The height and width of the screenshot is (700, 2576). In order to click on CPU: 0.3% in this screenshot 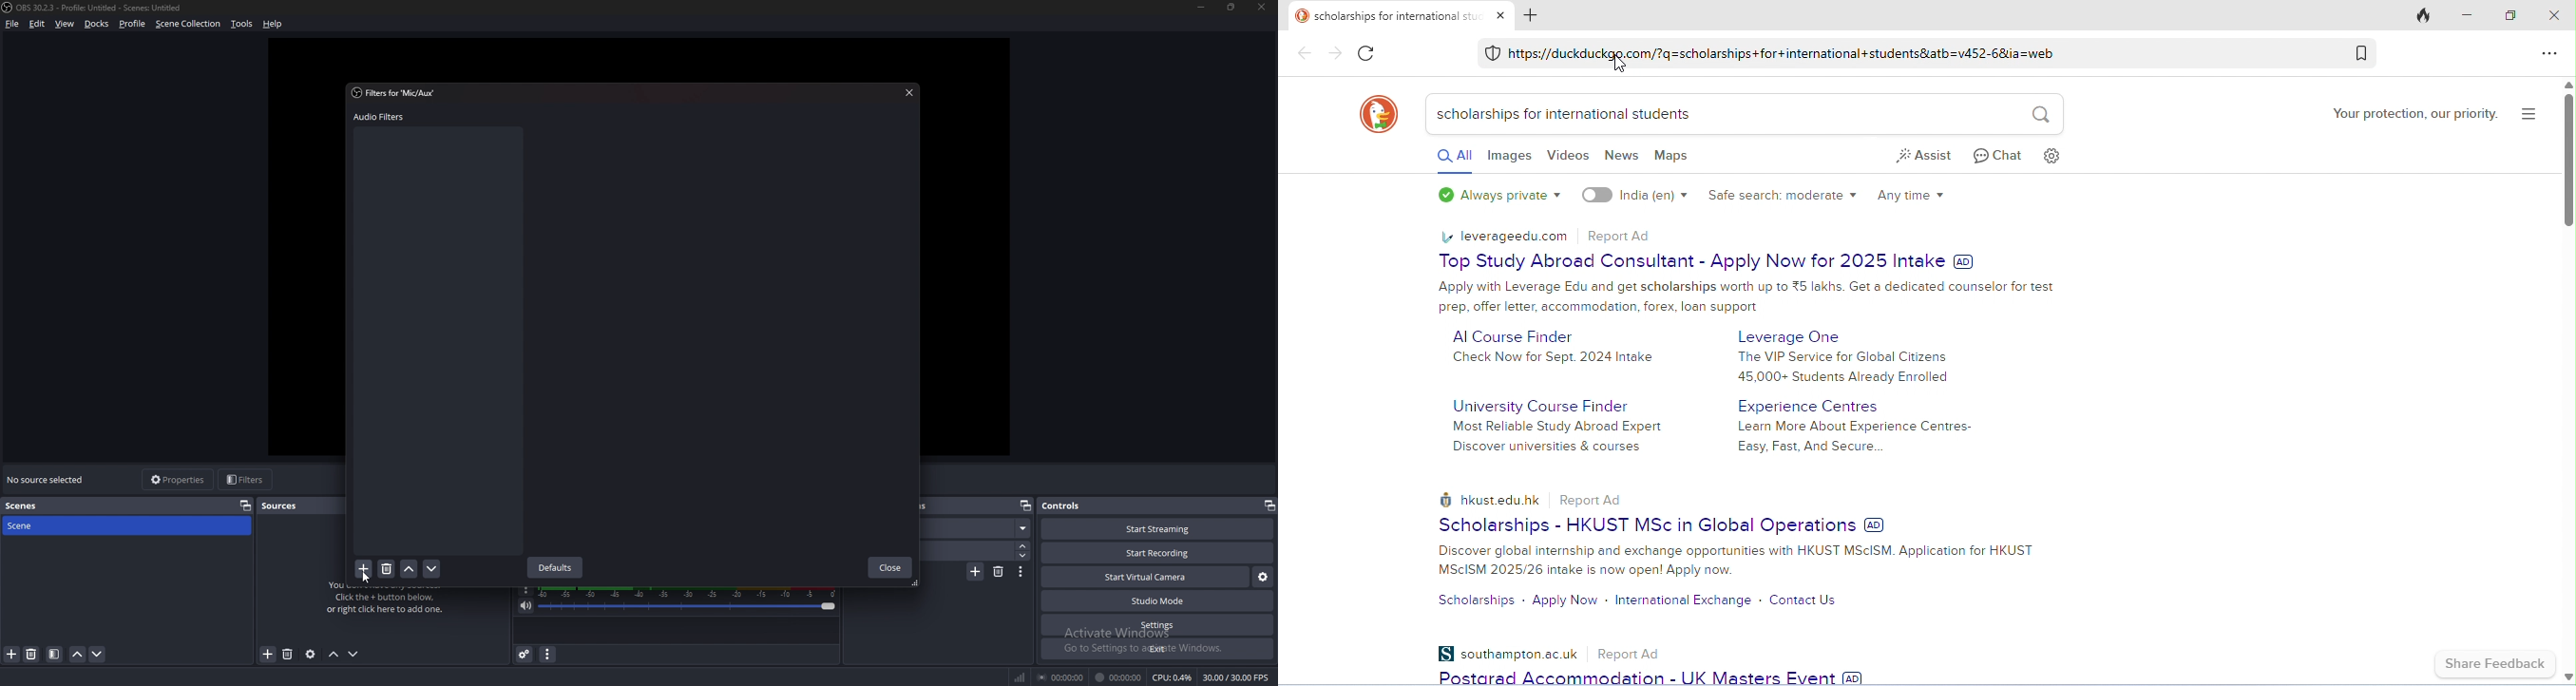, I will do `click(1174, 678)`.